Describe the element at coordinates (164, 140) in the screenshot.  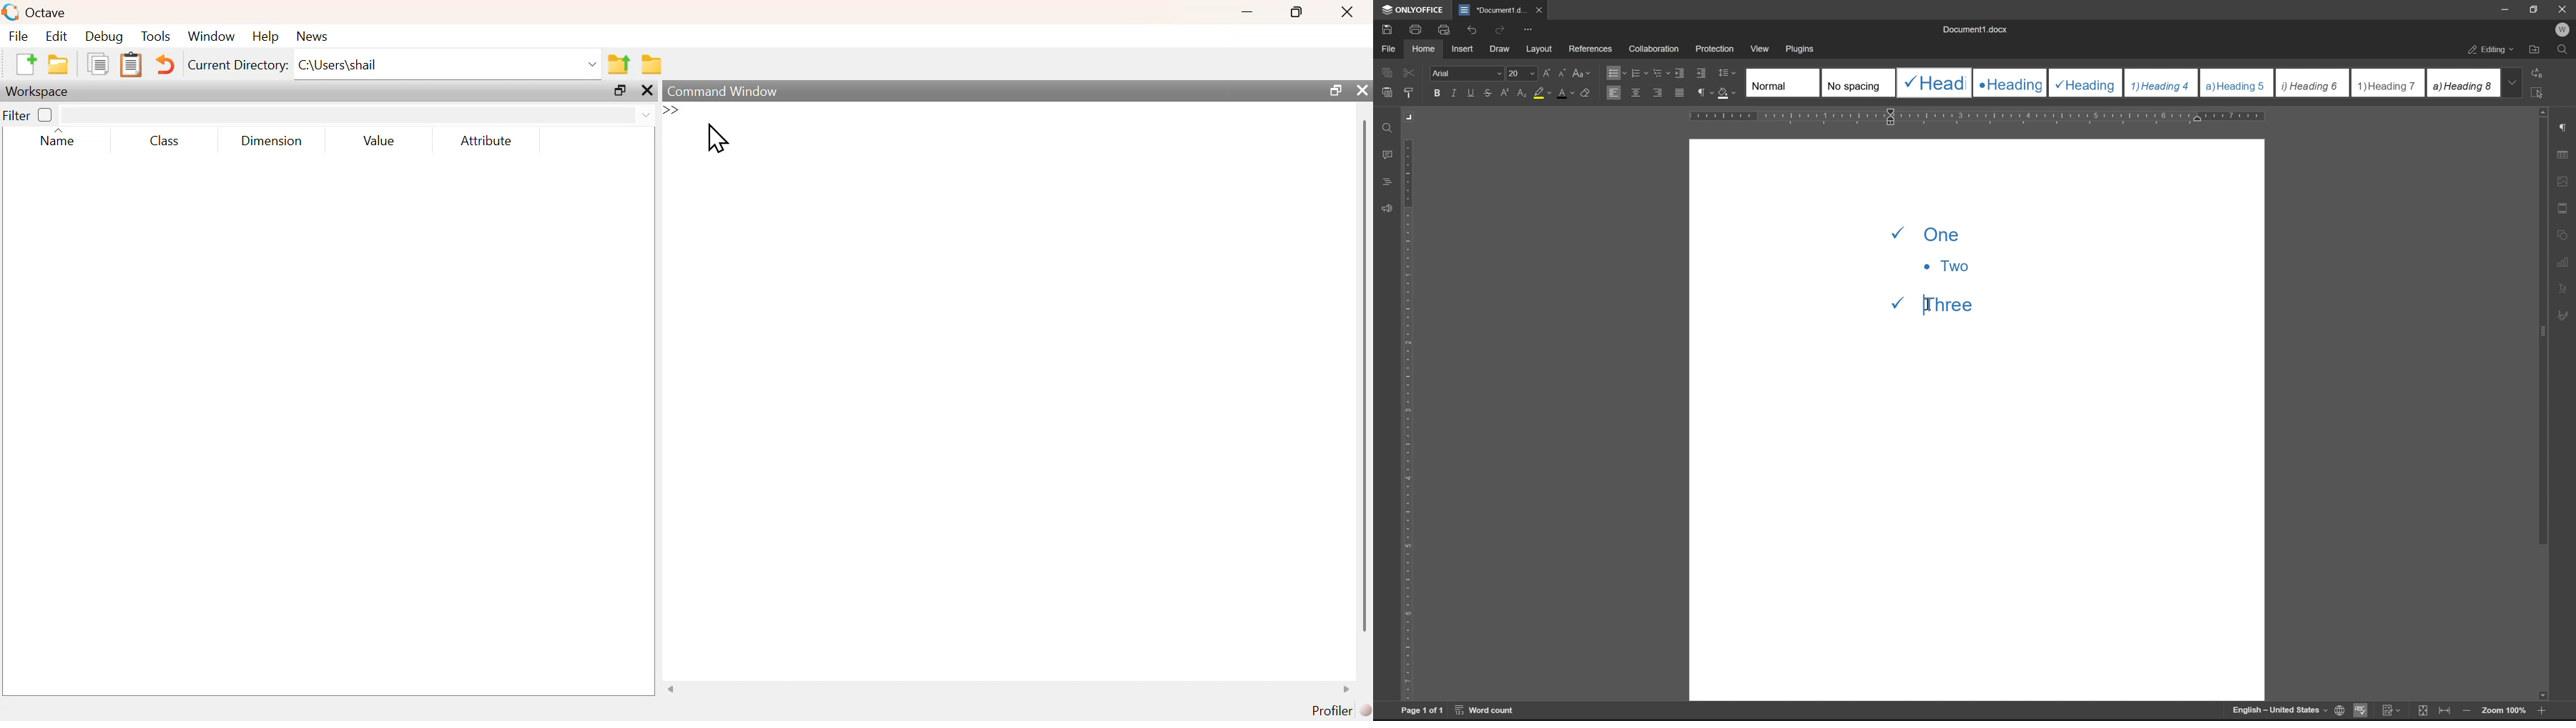
I see `Class` at that location.